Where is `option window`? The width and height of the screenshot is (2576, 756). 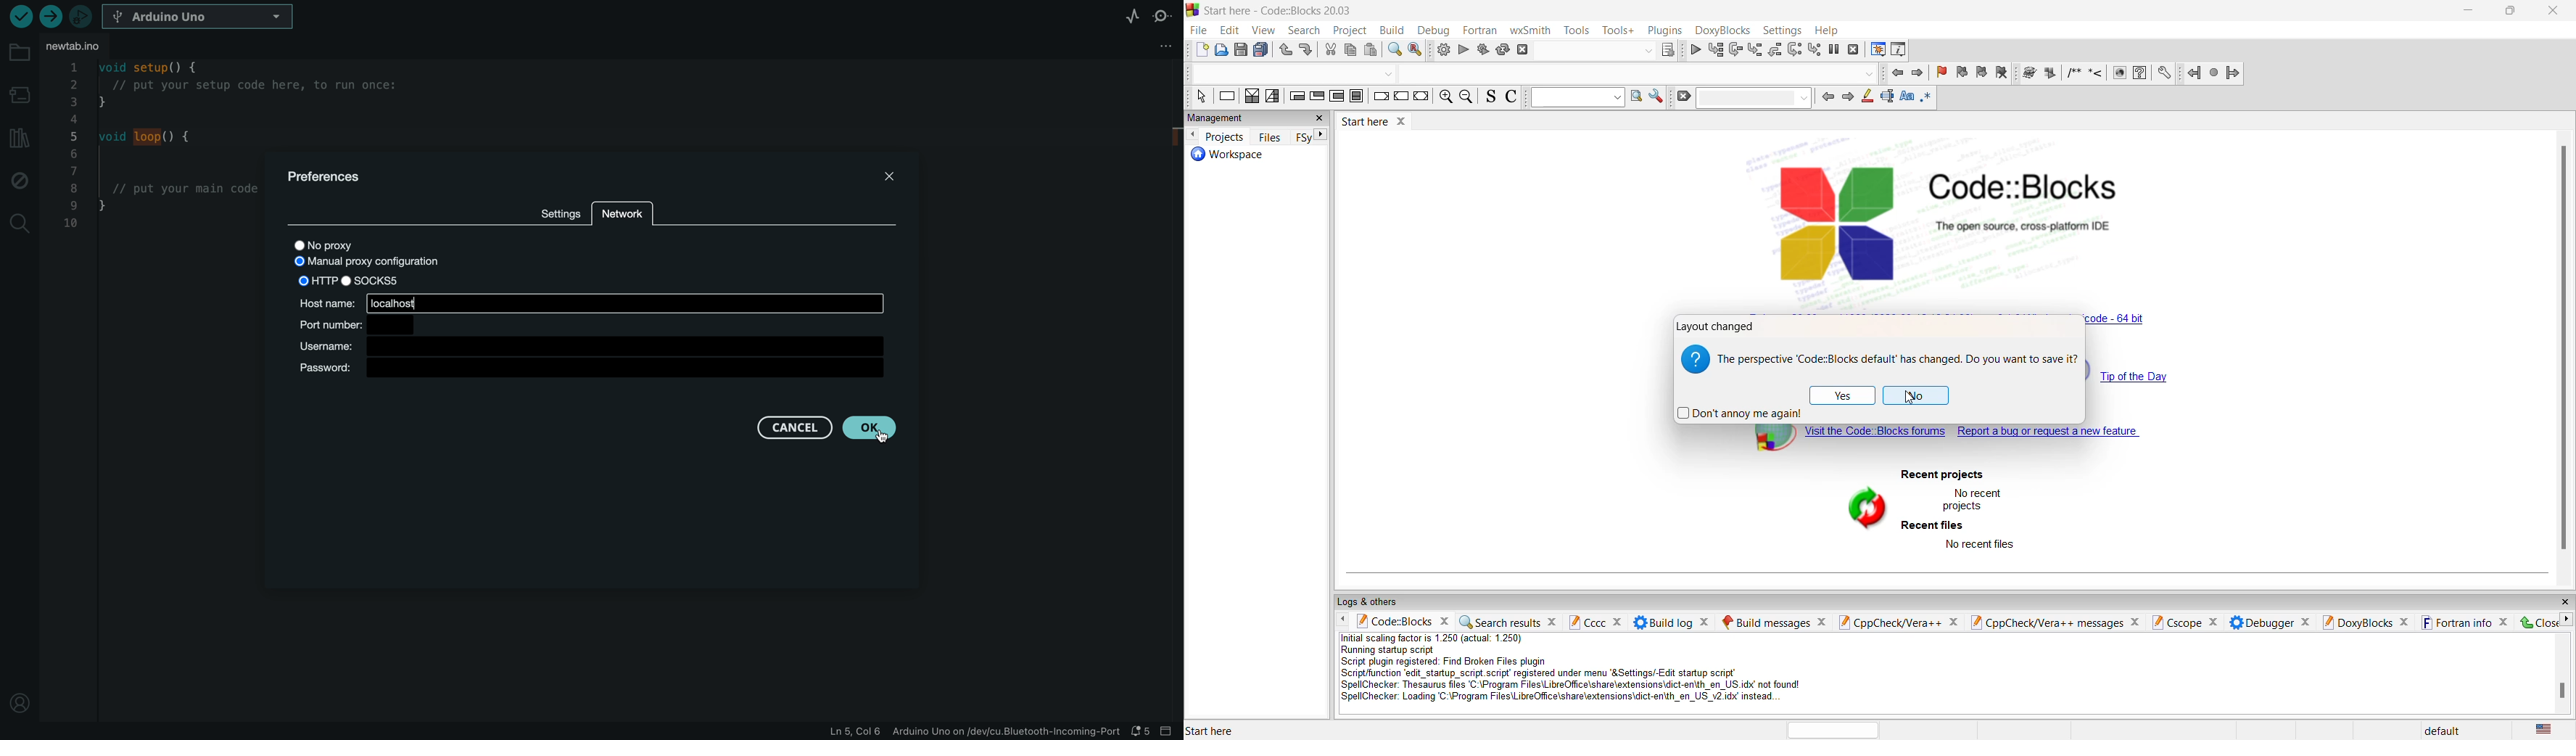
option window is located at coordinates (1635, 97).